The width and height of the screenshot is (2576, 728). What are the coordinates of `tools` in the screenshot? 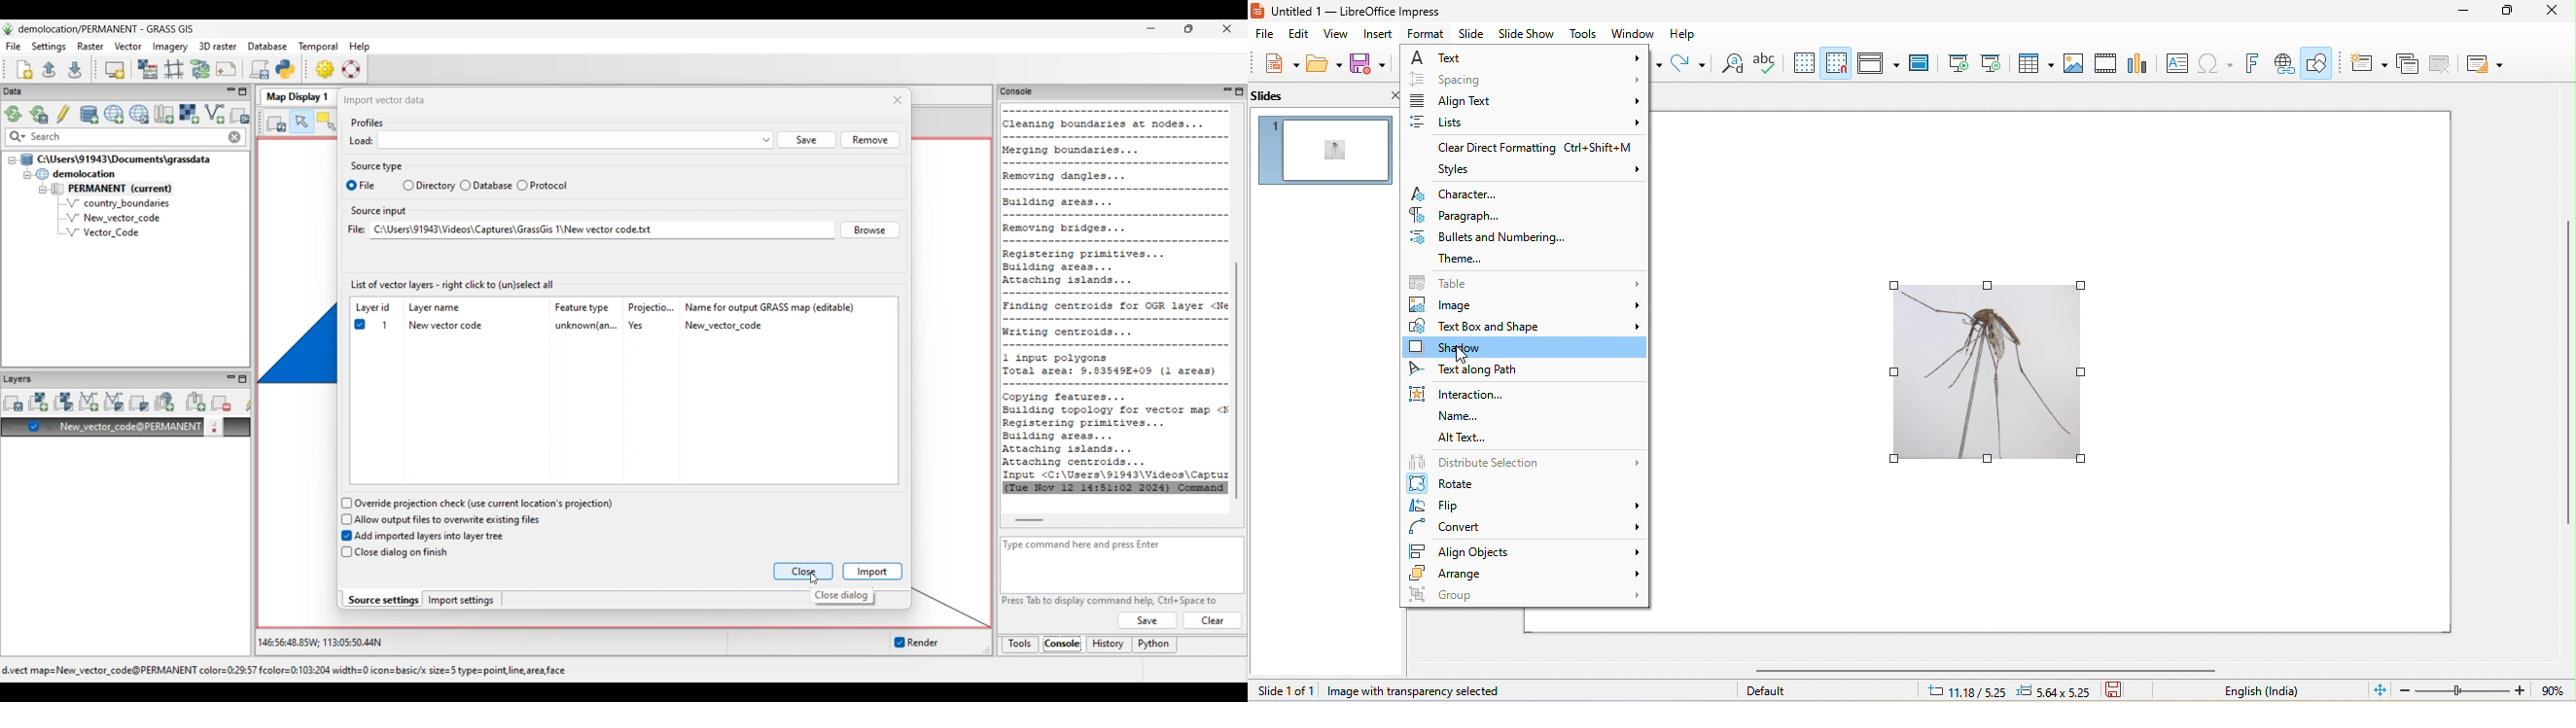 It's located at (1582, 35).